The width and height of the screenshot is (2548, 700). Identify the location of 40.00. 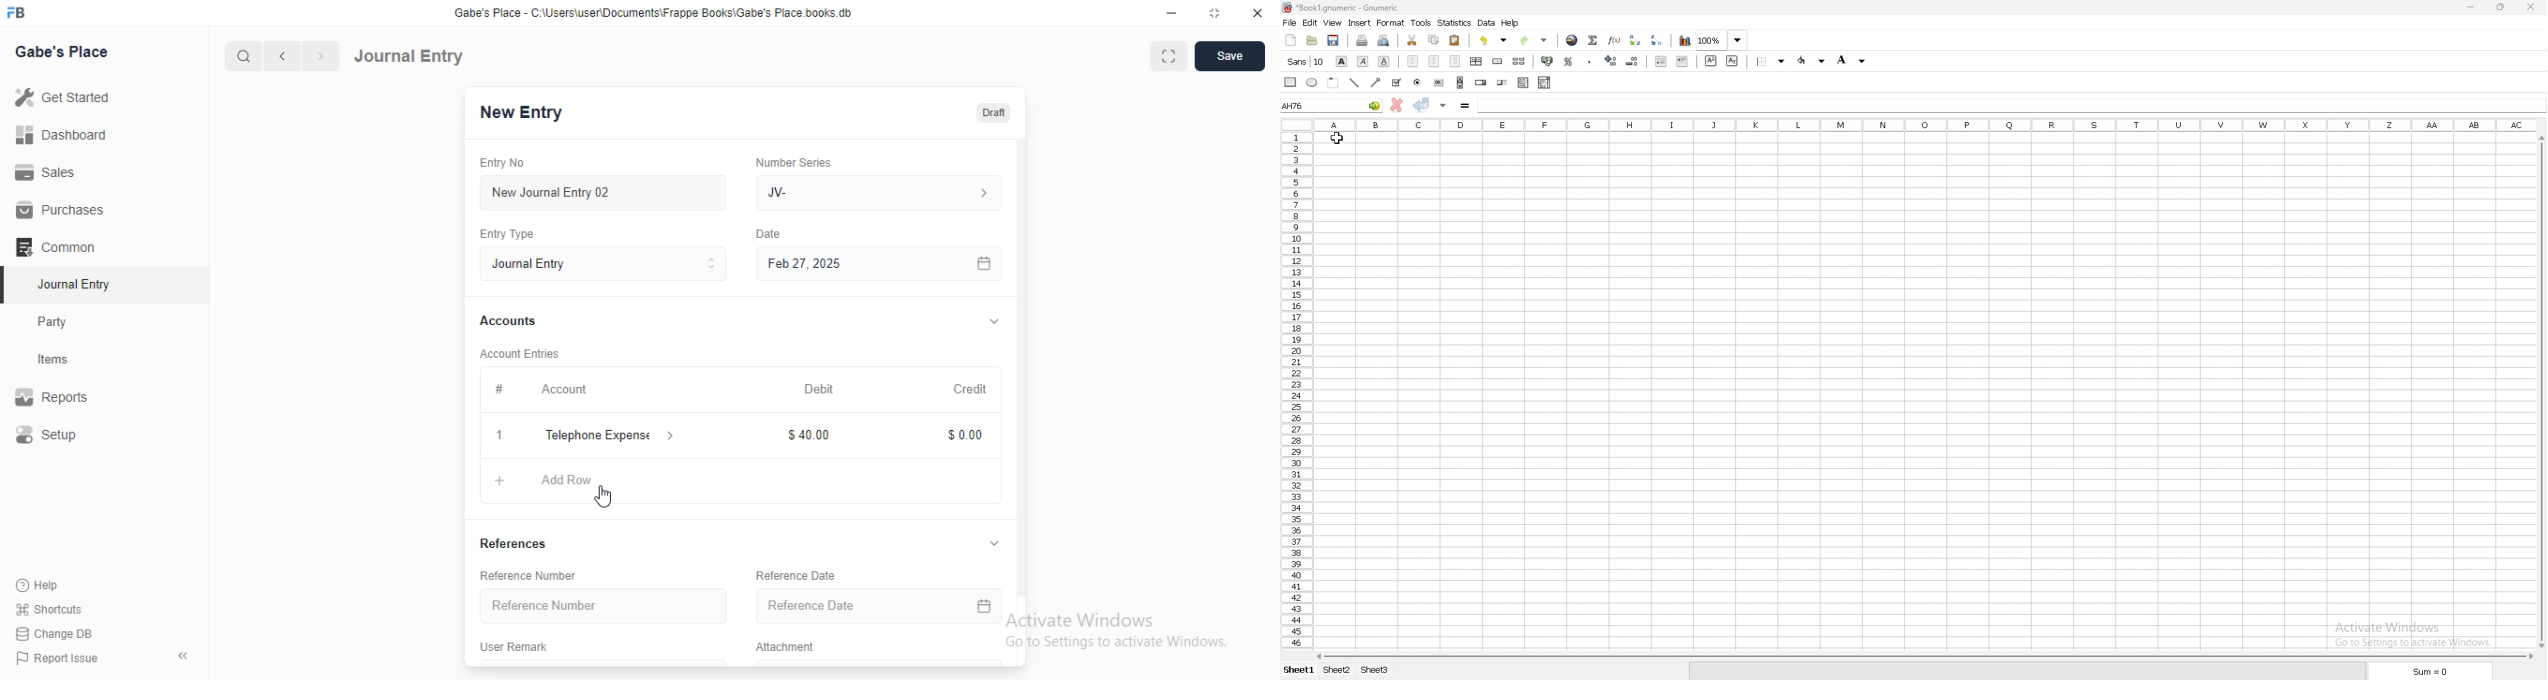
(807, 435).